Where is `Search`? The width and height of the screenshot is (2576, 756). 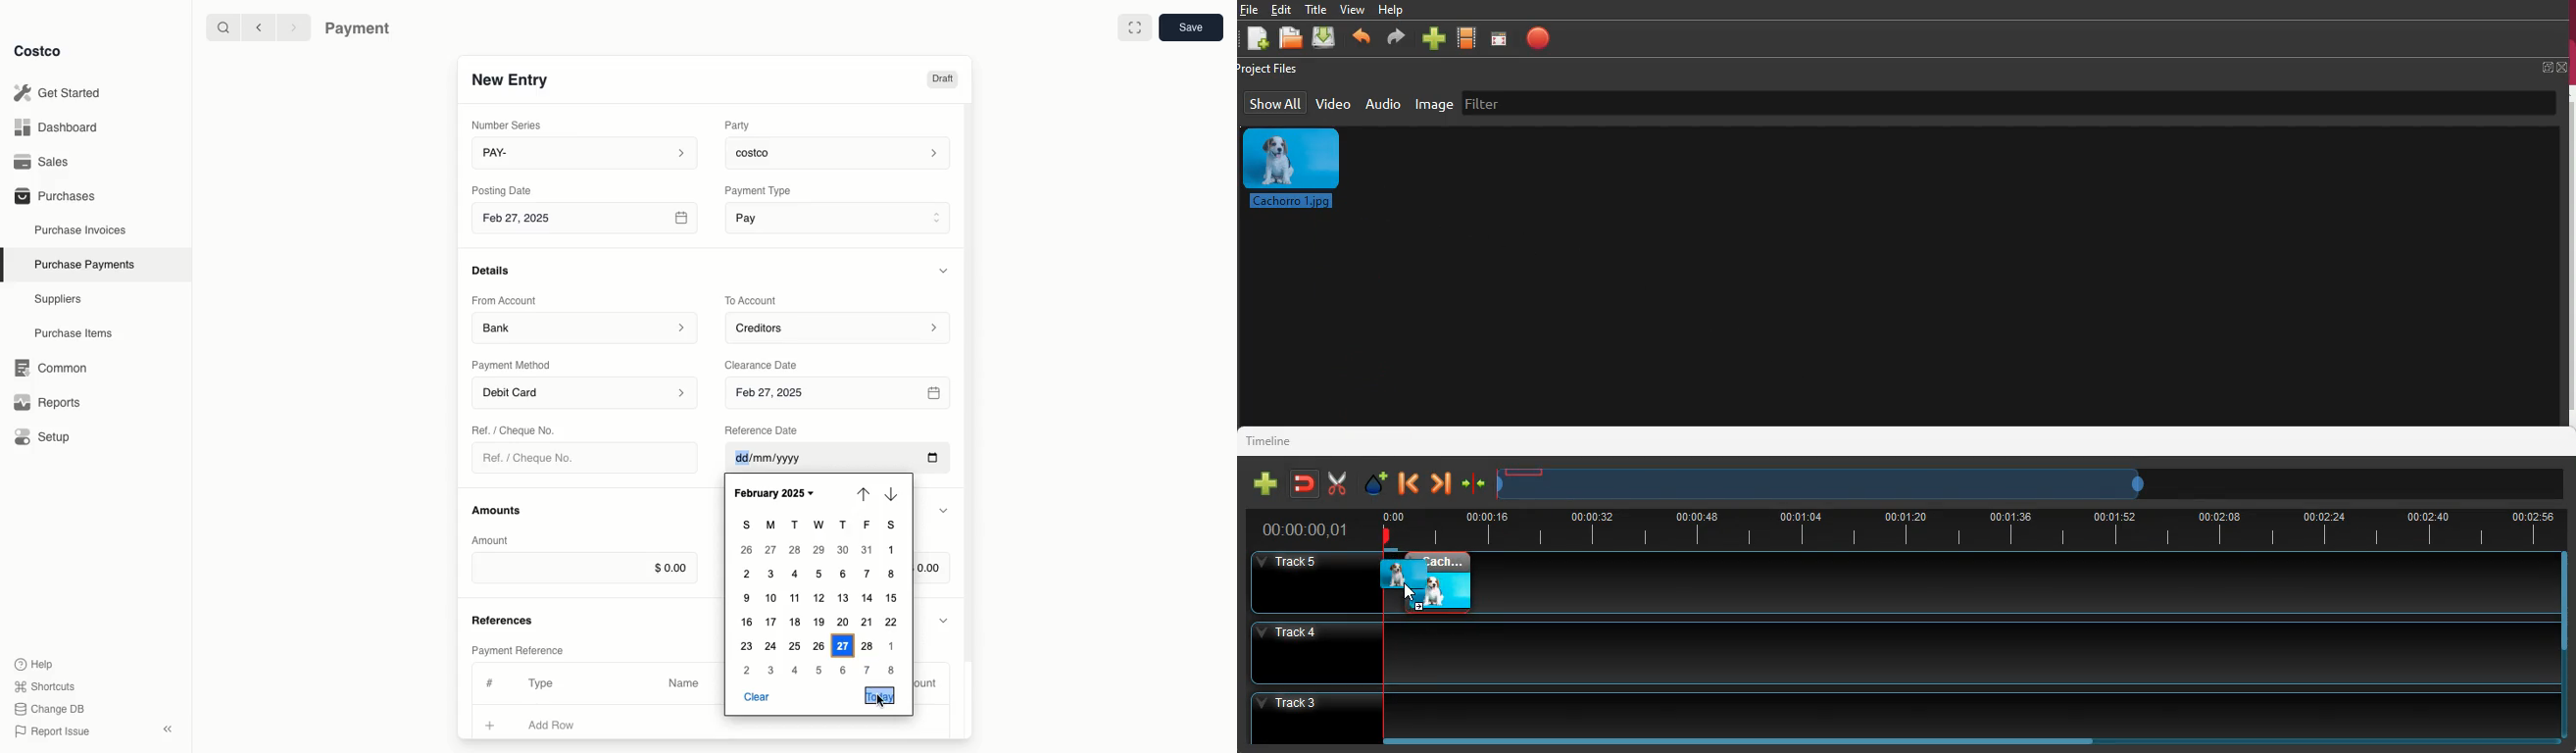 Search is located at coordinates (223, 26).